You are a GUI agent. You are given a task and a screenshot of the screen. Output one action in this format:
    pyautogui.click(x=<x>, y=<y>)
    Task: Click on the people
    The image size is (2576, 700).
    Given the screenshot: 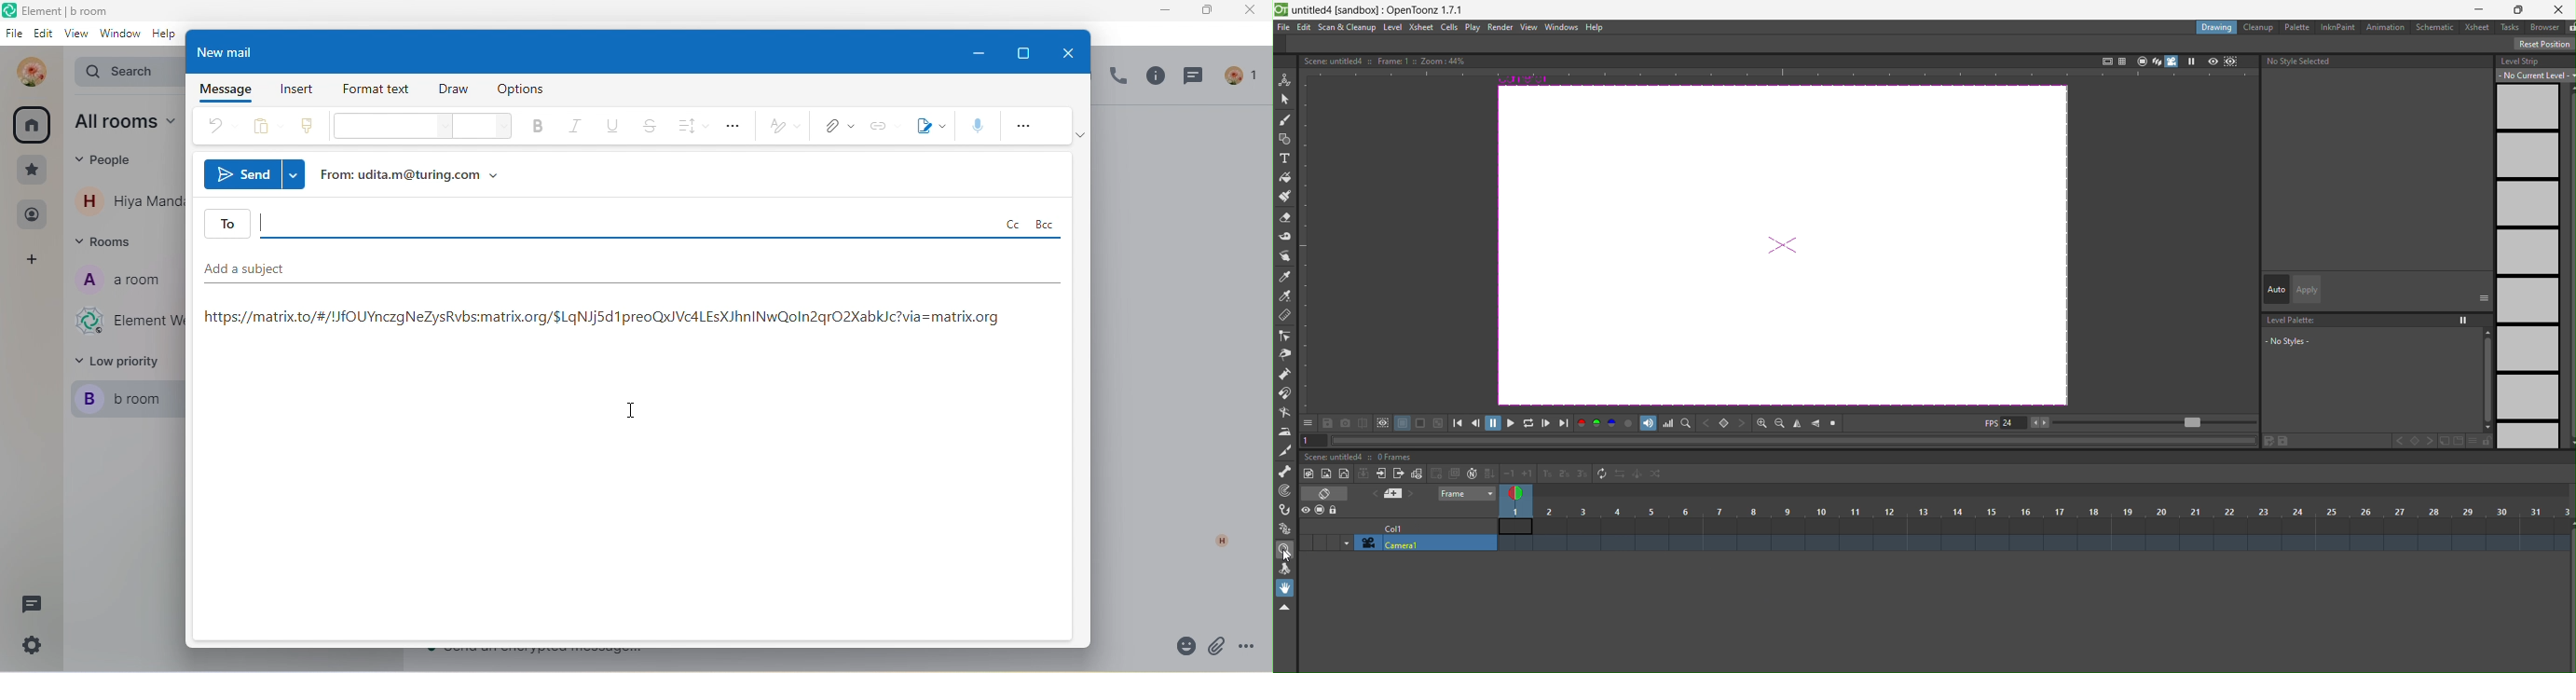 What is the action you would take?
    pyautogui.click(x=1244, y=74)
    